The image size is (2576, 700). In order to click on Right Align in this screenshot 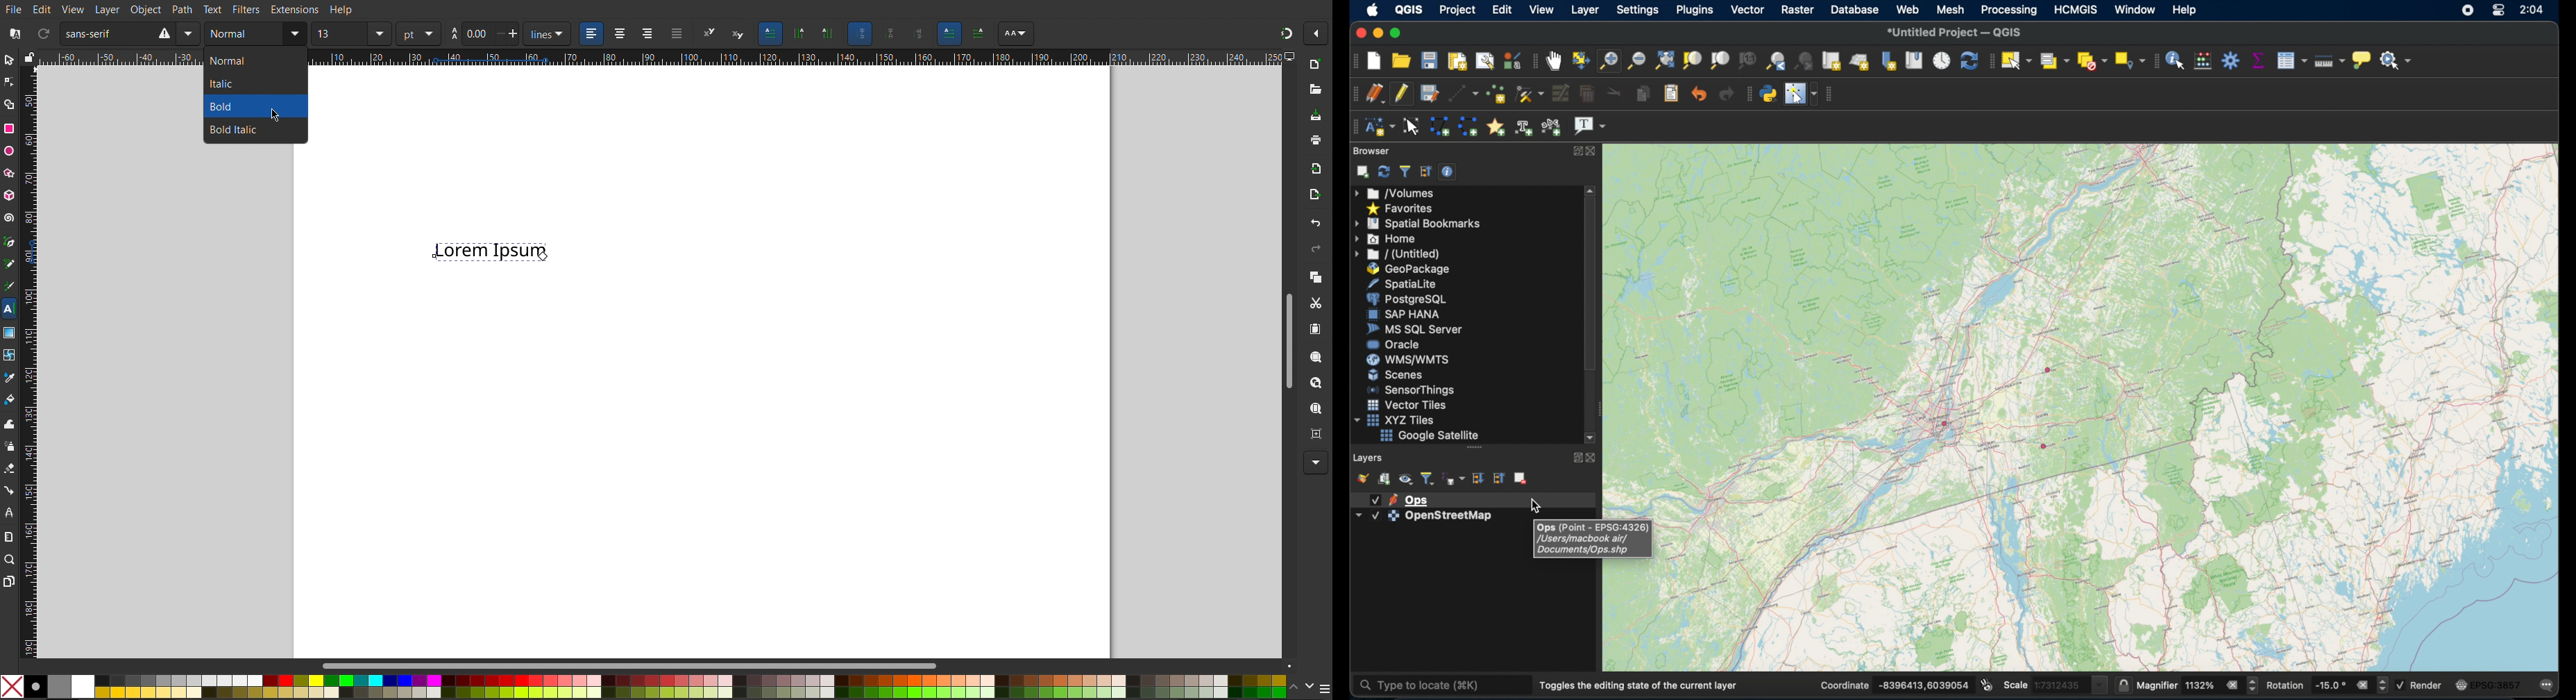, I will do `click(648, 34)`.